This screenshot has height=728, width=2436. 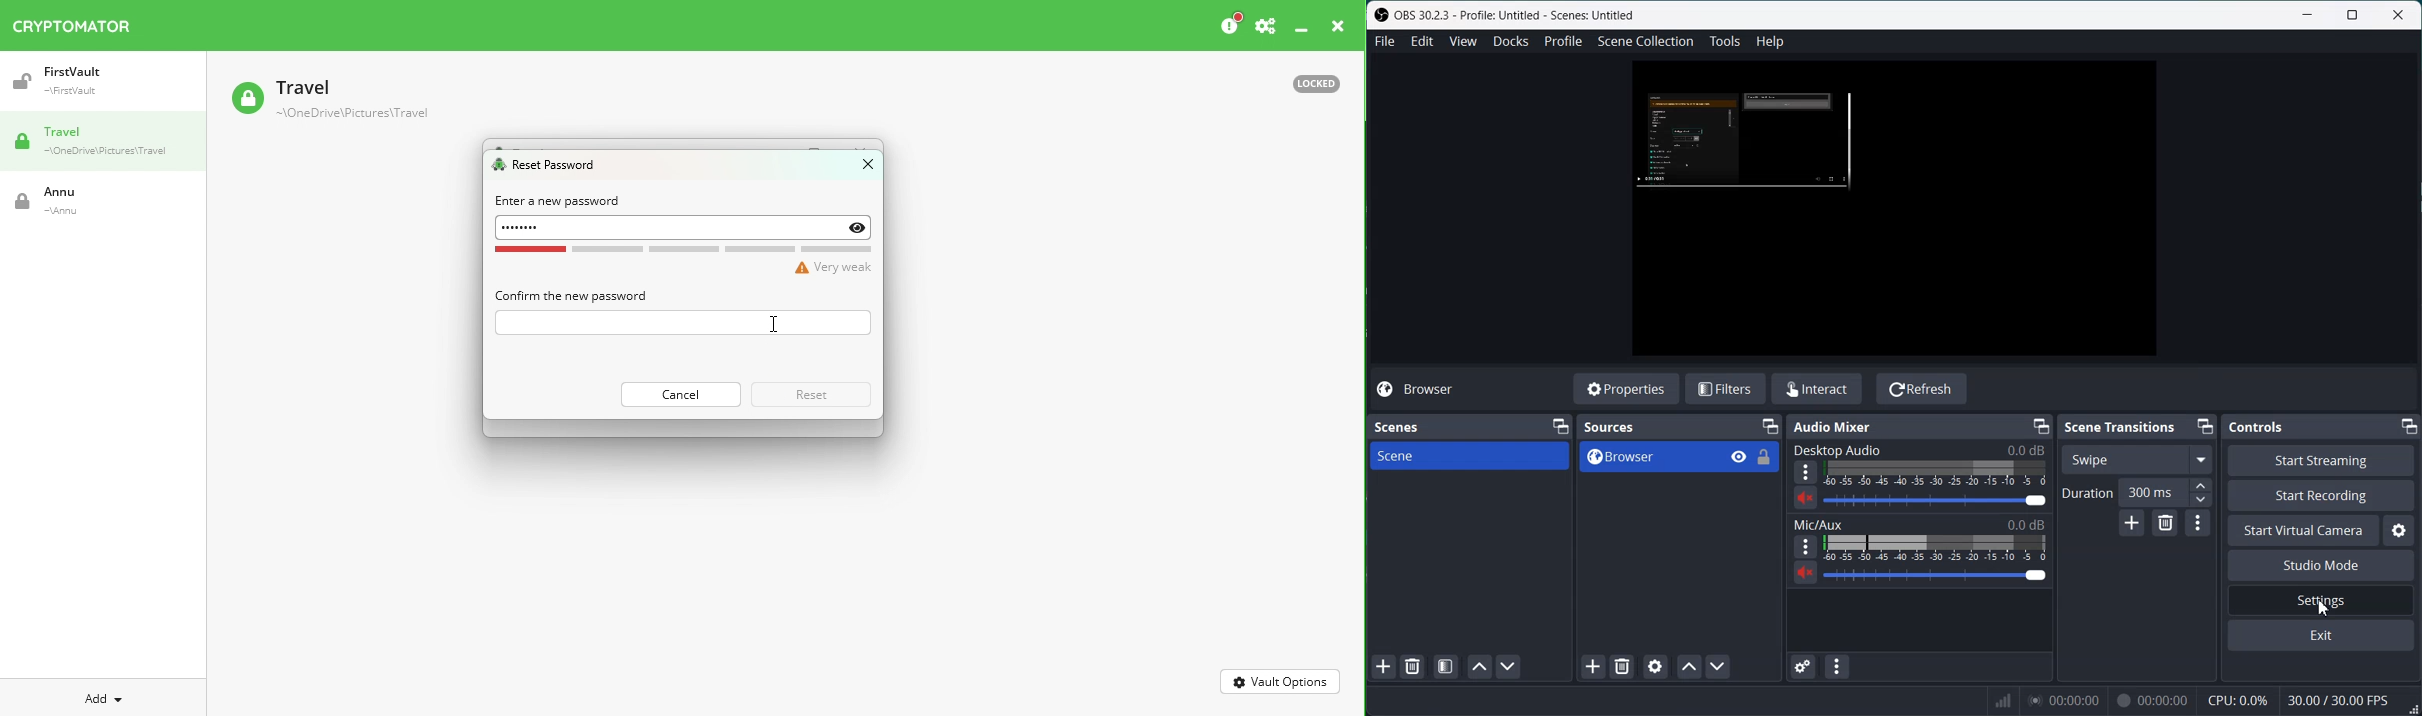 What do you see at coordinates (2409, 426) in the screenshot?
I see `Minimize` at bounding box center [2409, 426].